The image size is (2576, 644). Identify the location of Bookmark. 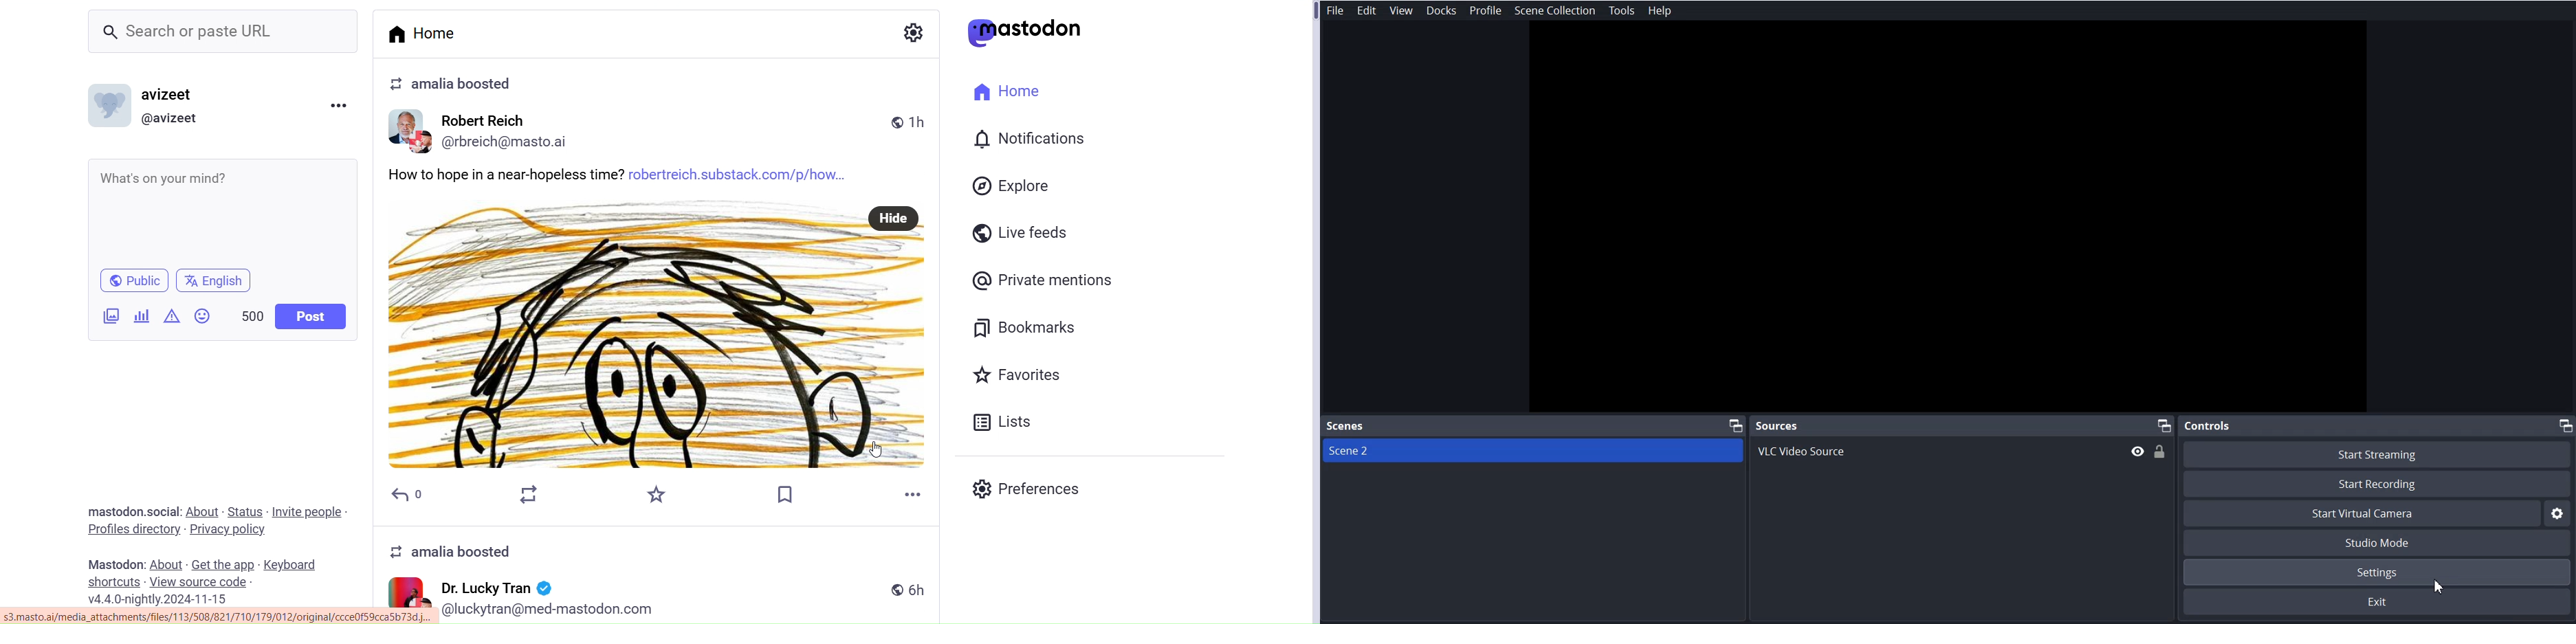
(786, 493).